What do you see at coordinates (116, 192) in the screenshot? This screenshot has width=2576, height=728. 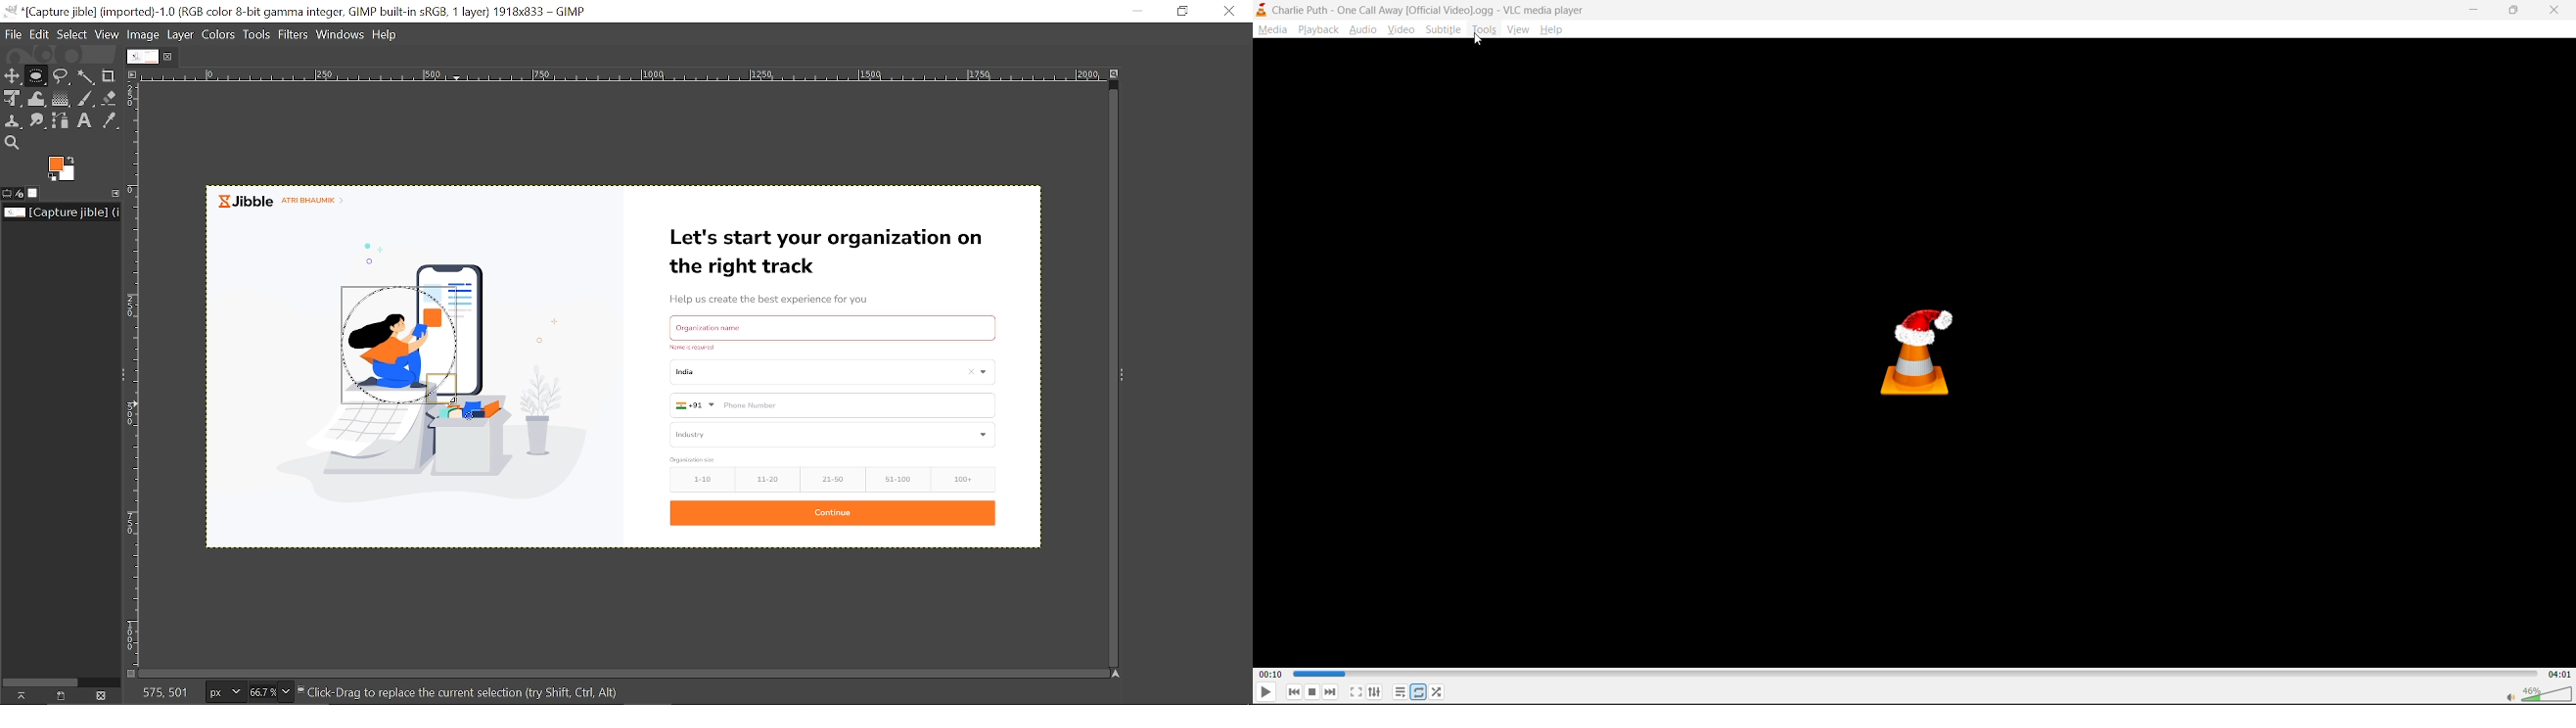 I see `Configure this tab` at bounding box center [116, 192].